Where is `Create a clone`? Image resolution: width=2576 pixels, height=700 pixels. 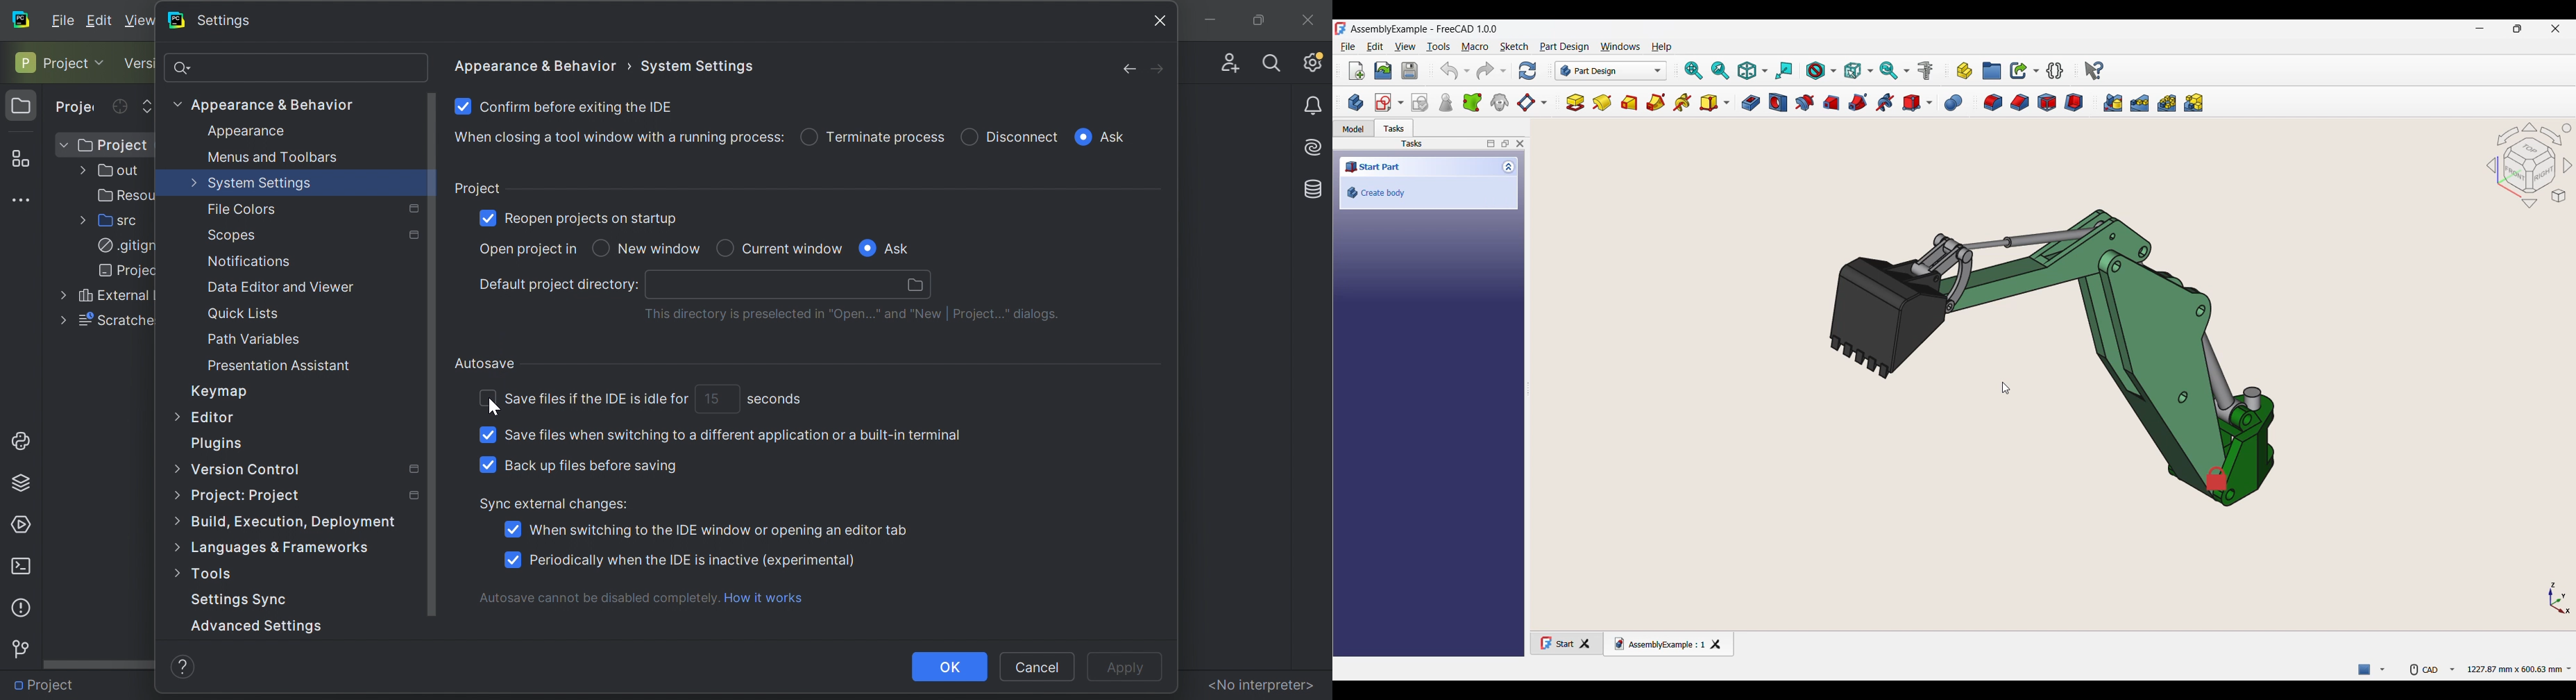
Create a clone is located at coordinates (1500, 102).